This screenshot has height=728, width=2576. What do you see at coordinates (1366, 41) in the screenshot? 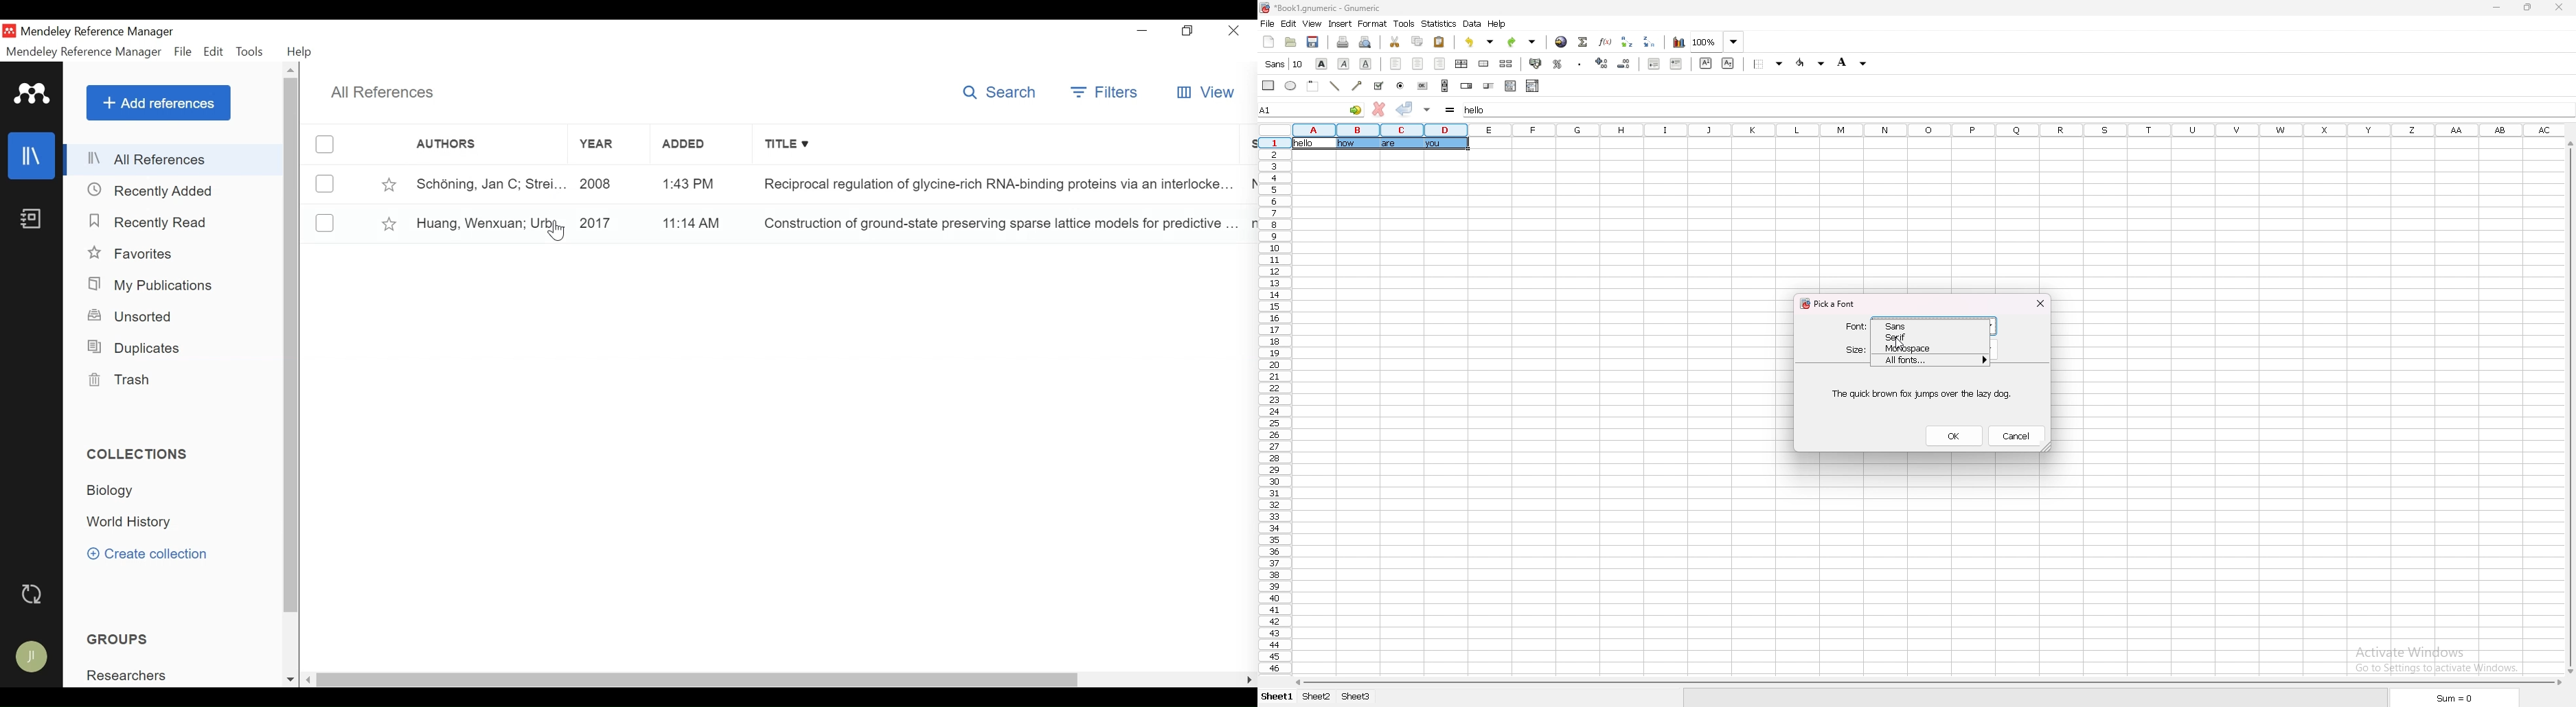
I see `print preview` at bounding box center [1366, 41].